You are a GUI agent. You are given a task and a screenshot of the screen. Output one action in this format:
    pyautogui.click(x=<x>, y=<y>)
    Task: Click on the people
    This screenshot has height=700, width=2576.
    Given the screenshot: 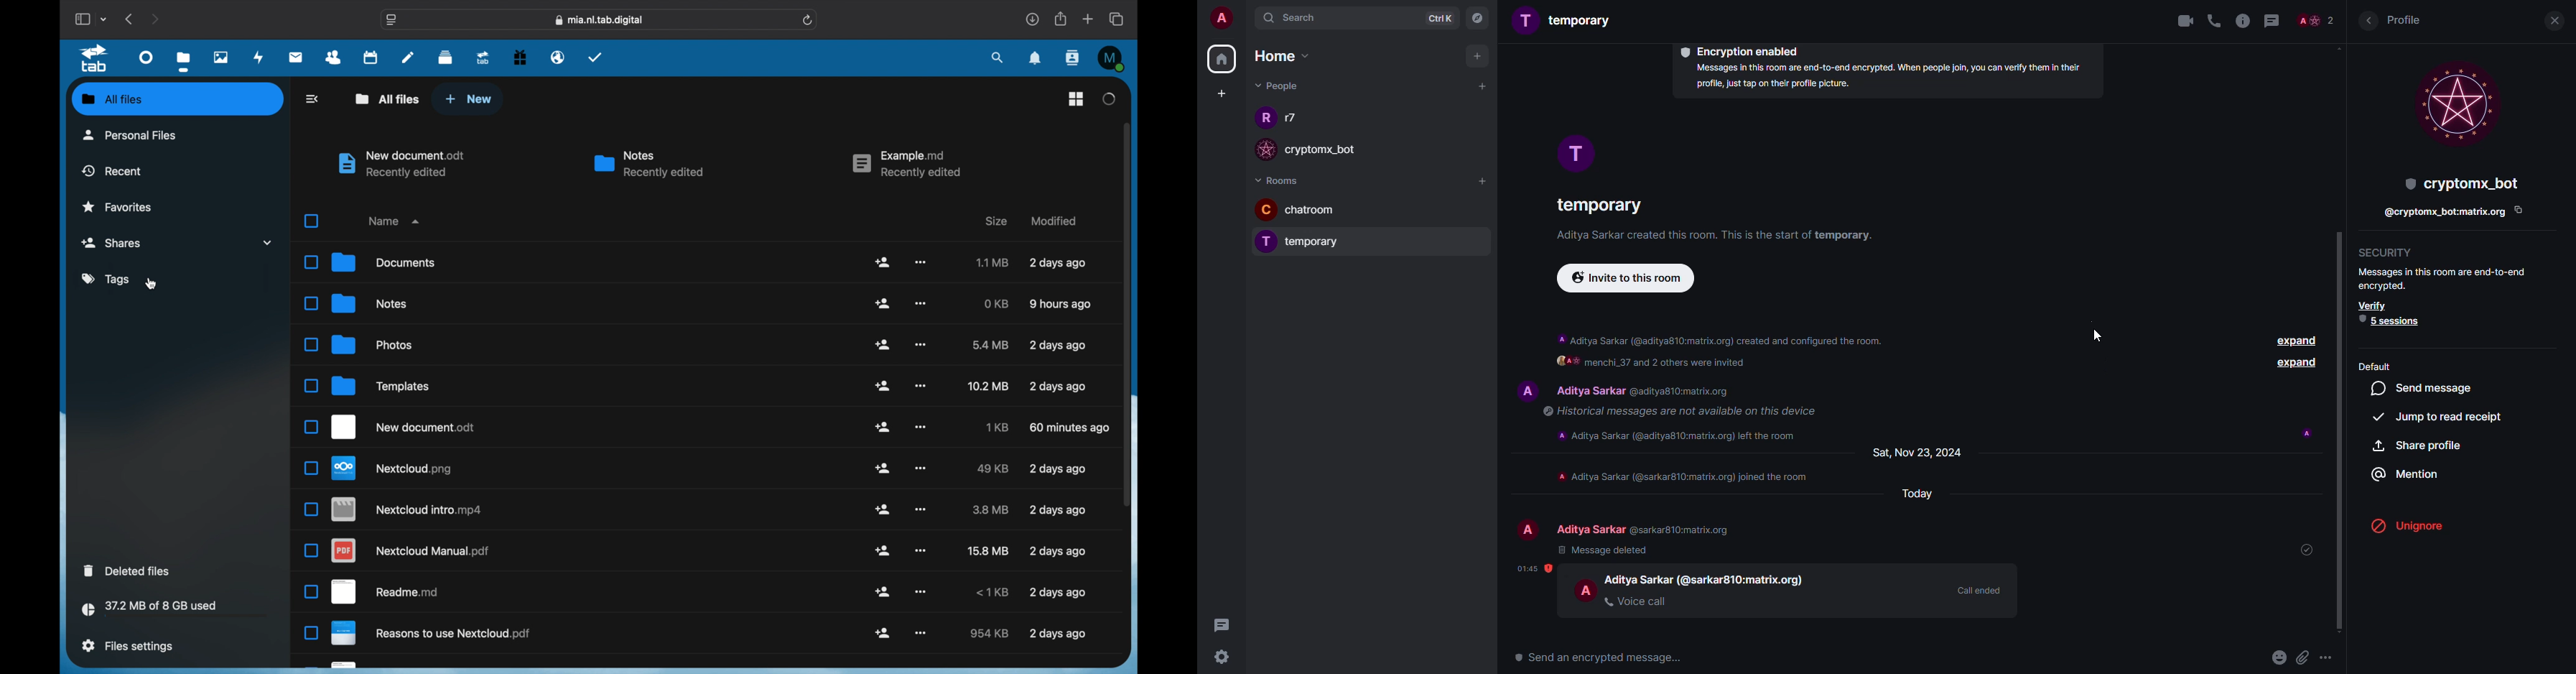 What is the action you would take?
    pyautogui.click(x=2316, y=20)
    